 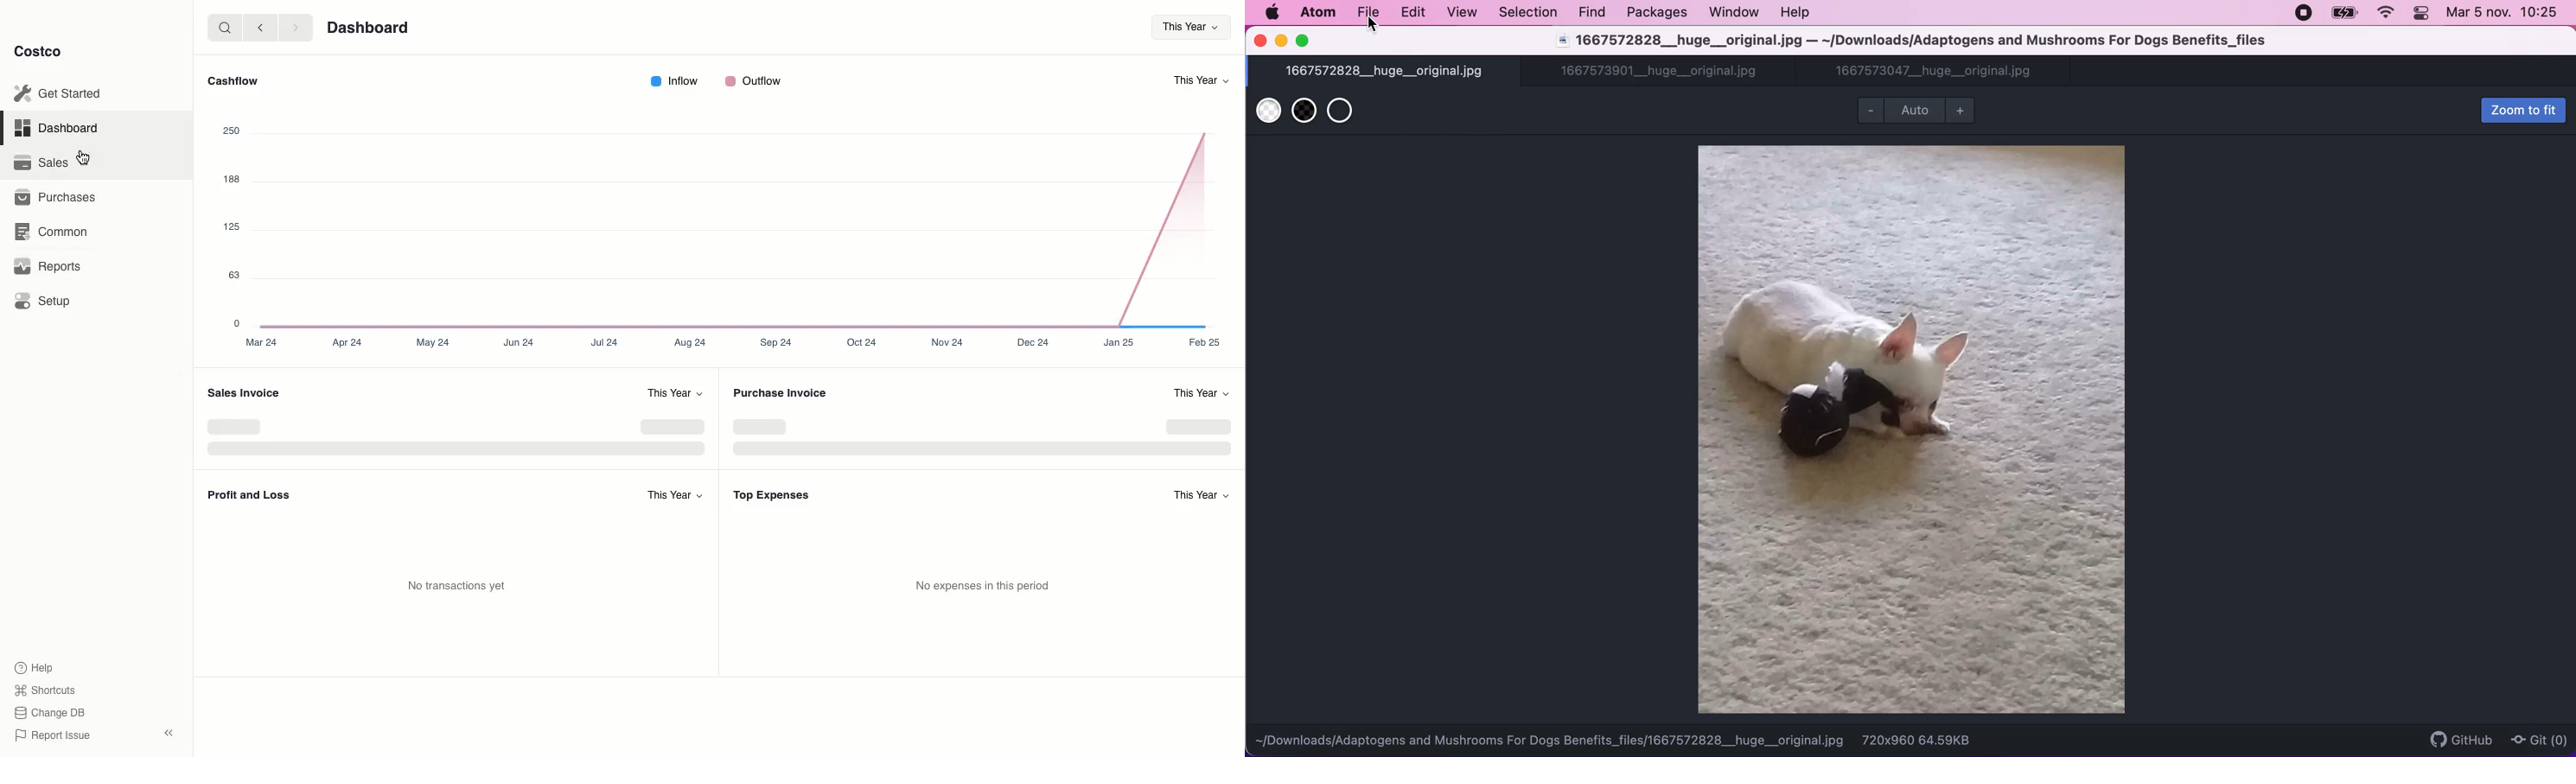 What do you see at coordinates (673, 493) in the screenshot?
I see `This Year` at bounding box center [673, 493].